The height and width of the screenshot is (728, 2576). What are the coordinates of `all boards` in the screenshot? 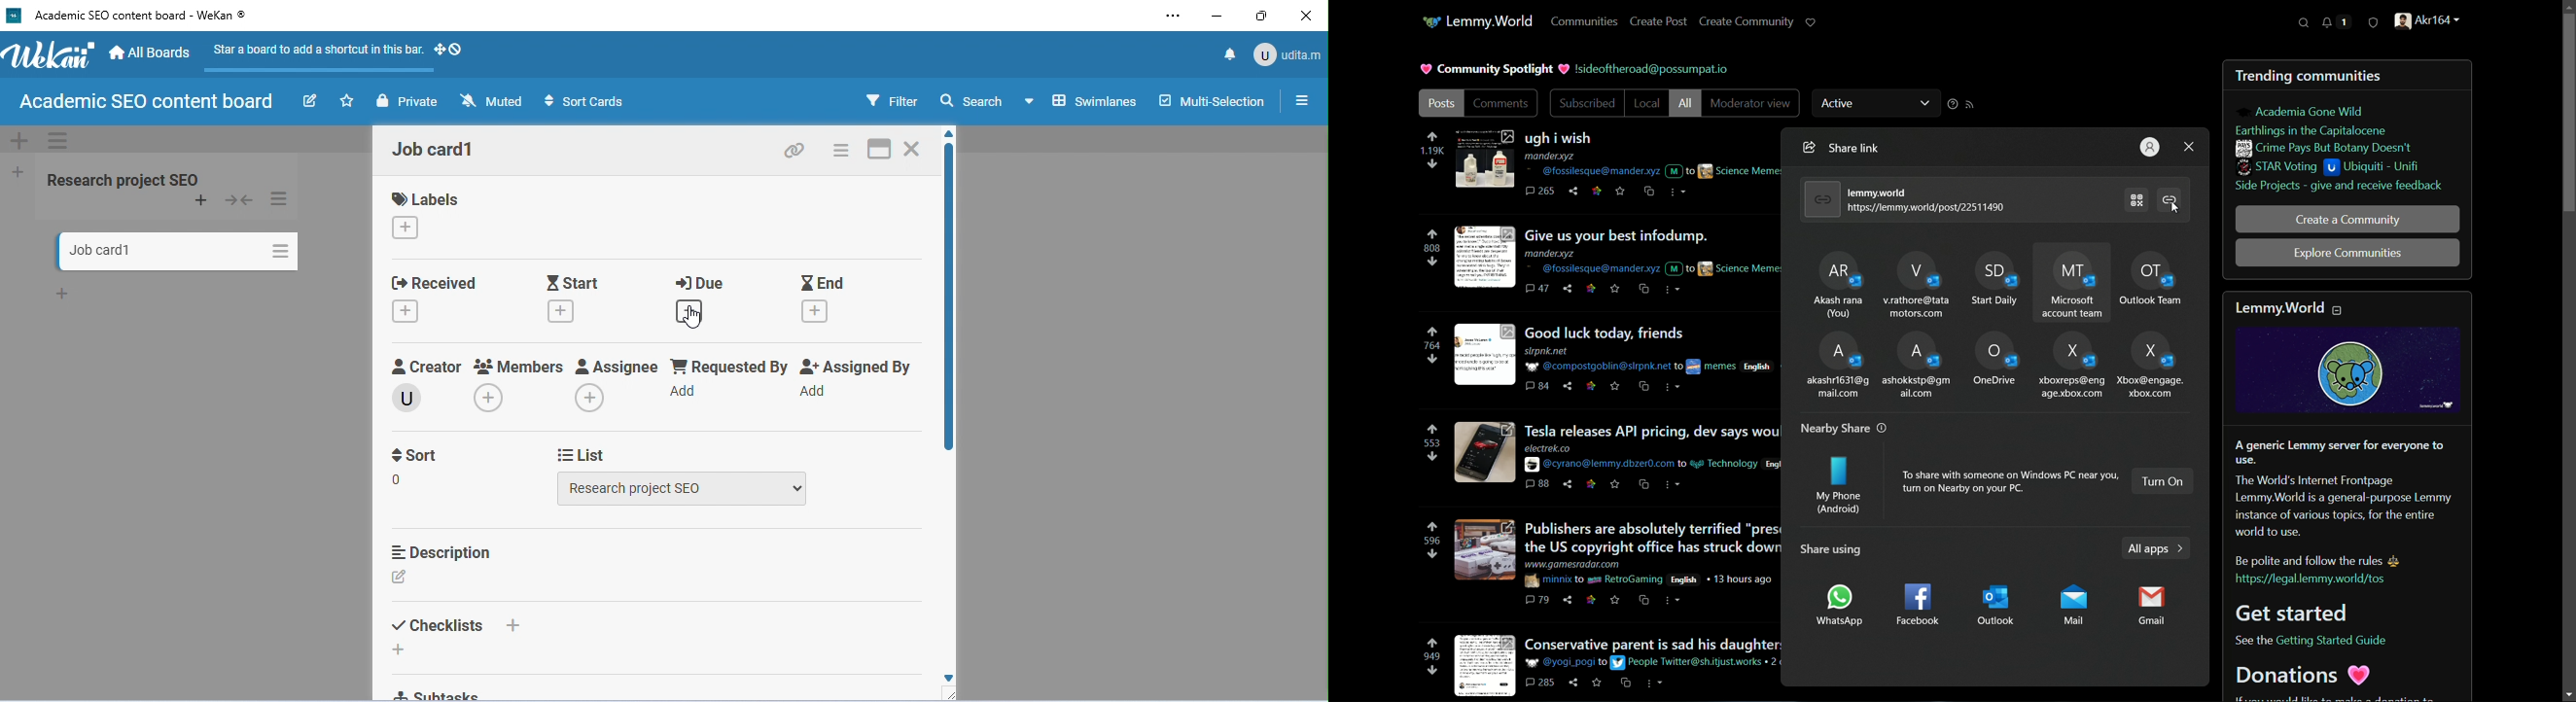 It's located at (152, 53).